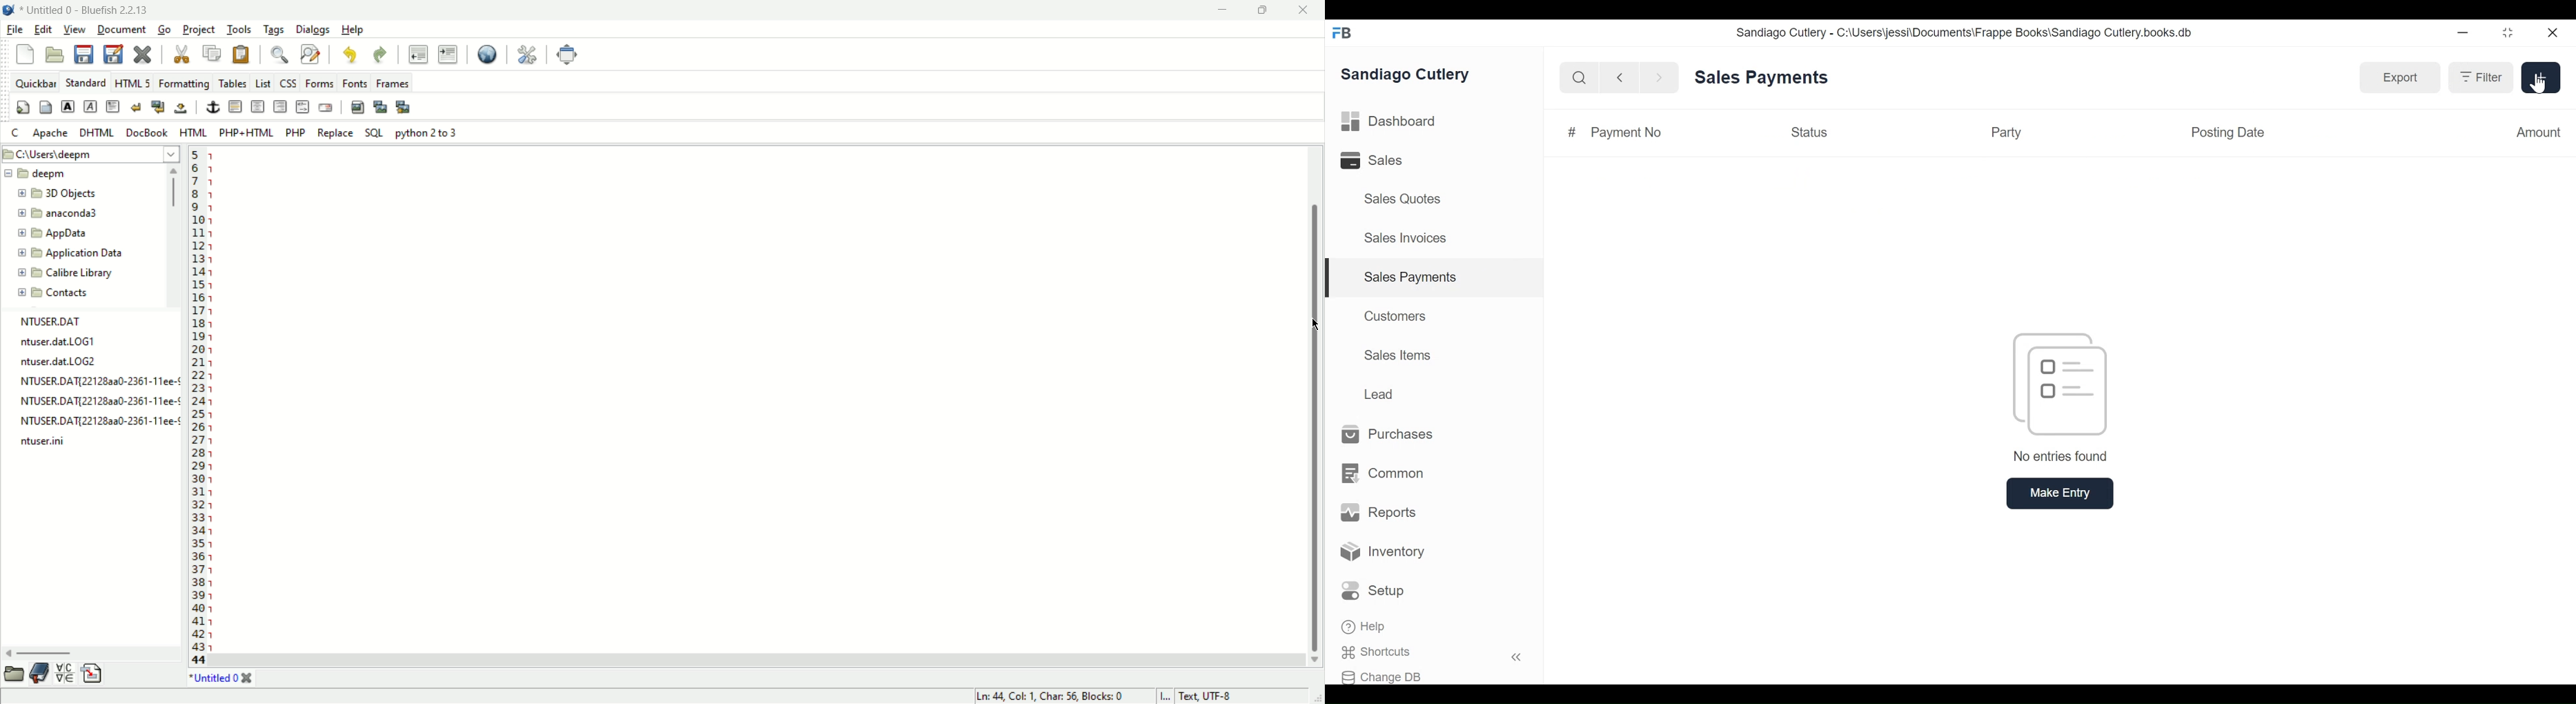 The height and width of the screenshot is (728, 2576). Describe the element at coordinates (2463, 34) in the screenshot. I see `Minimize` at that location.